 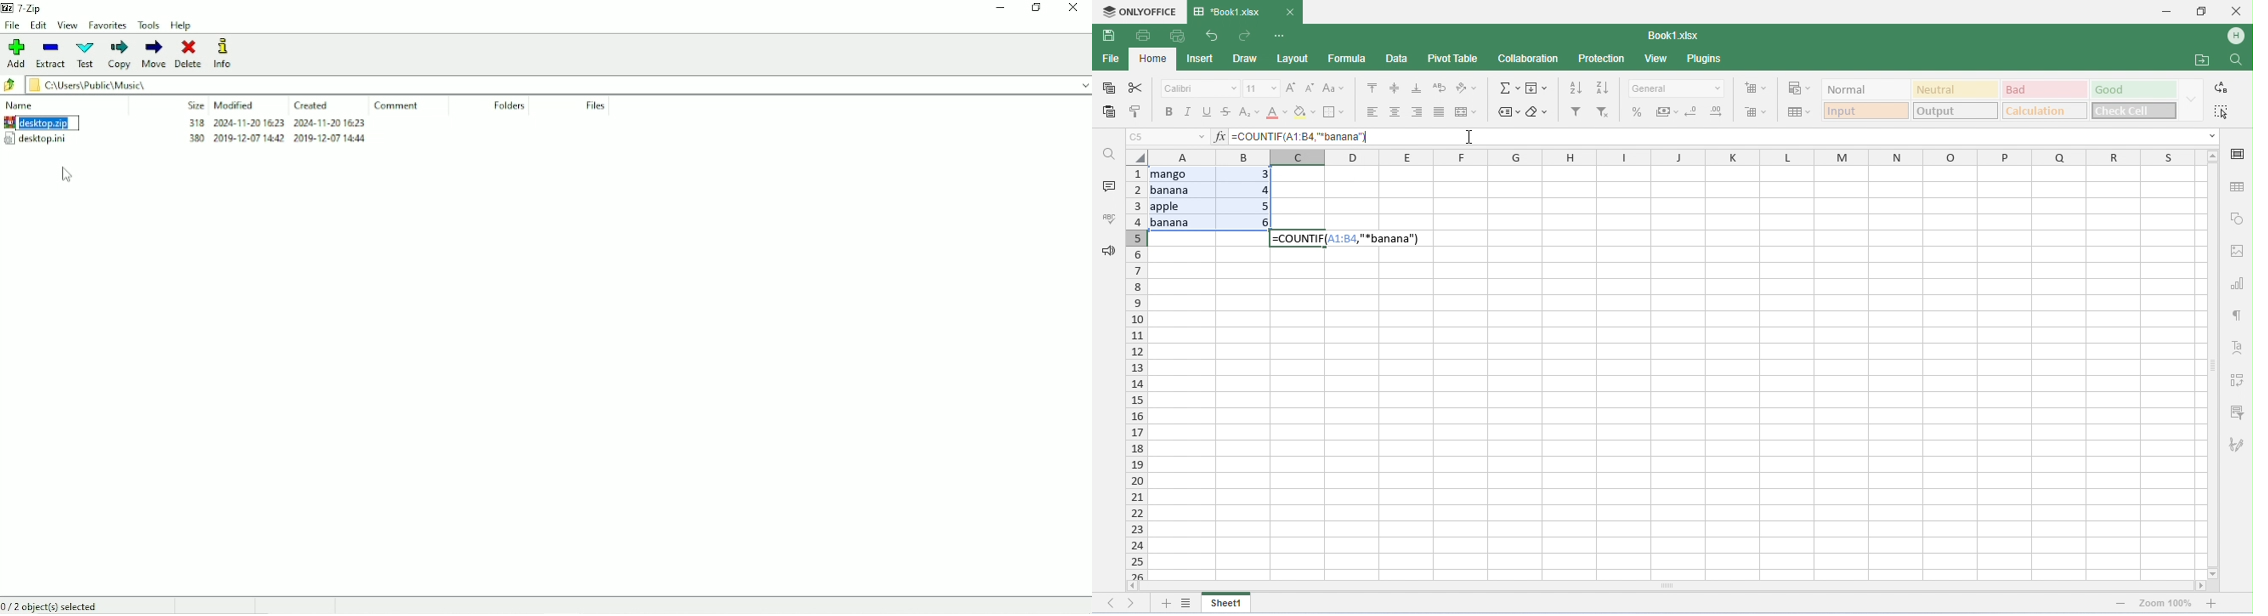 I want to click on pivot table, so click(x=1453, y=59).